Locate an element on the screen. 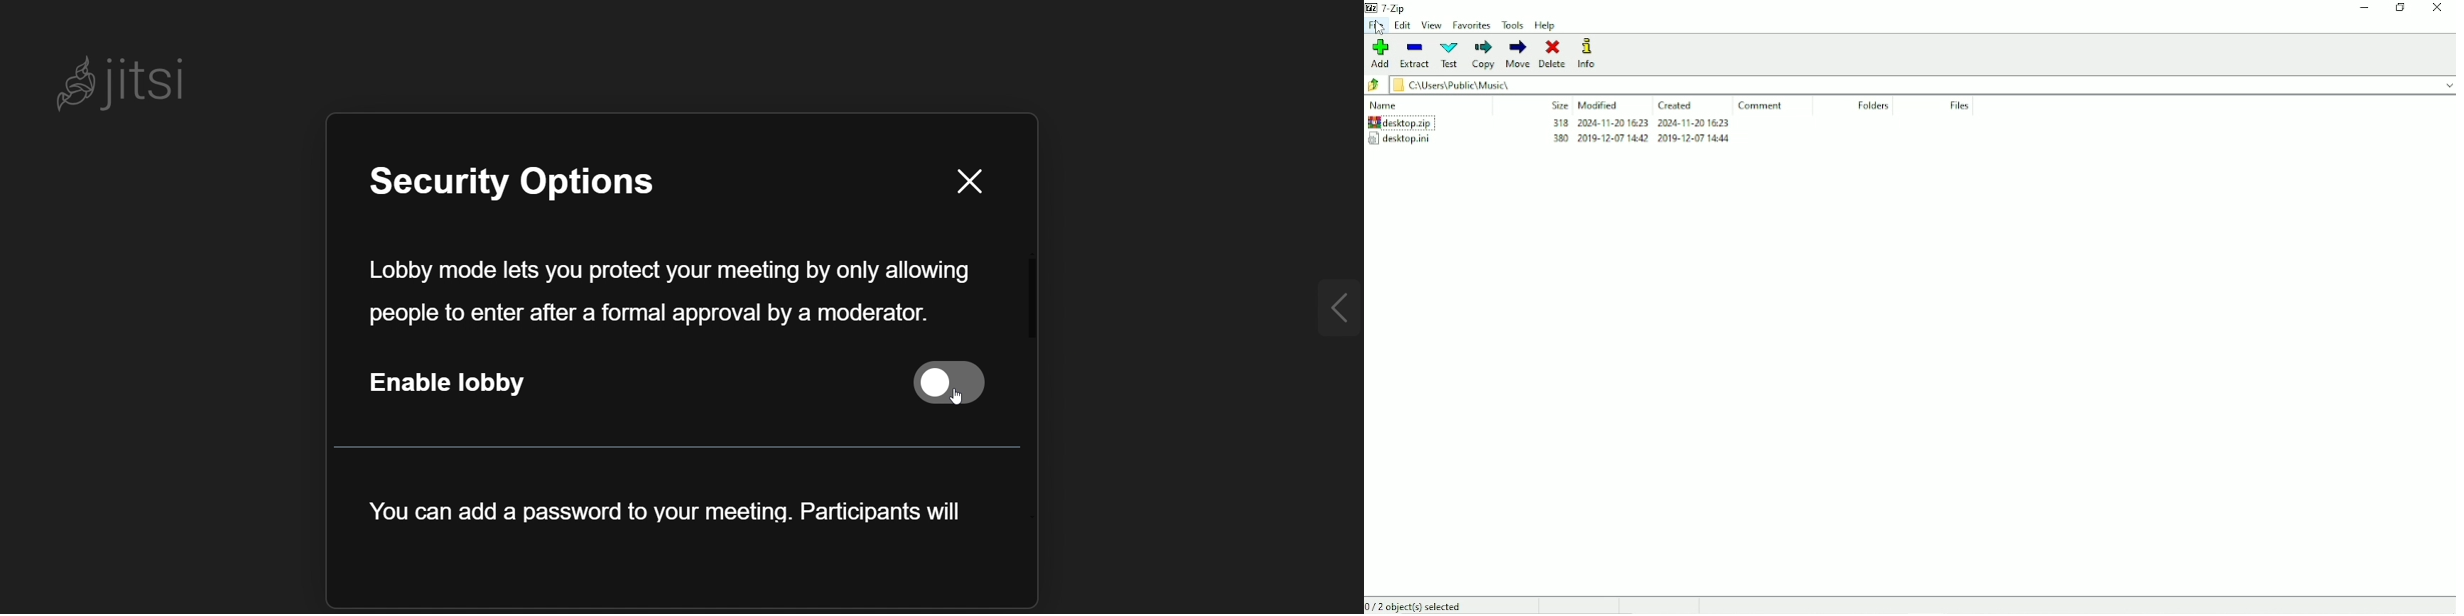 This screenshot has width=2464, height=616. Tools is located at coordinates (1513, 26).